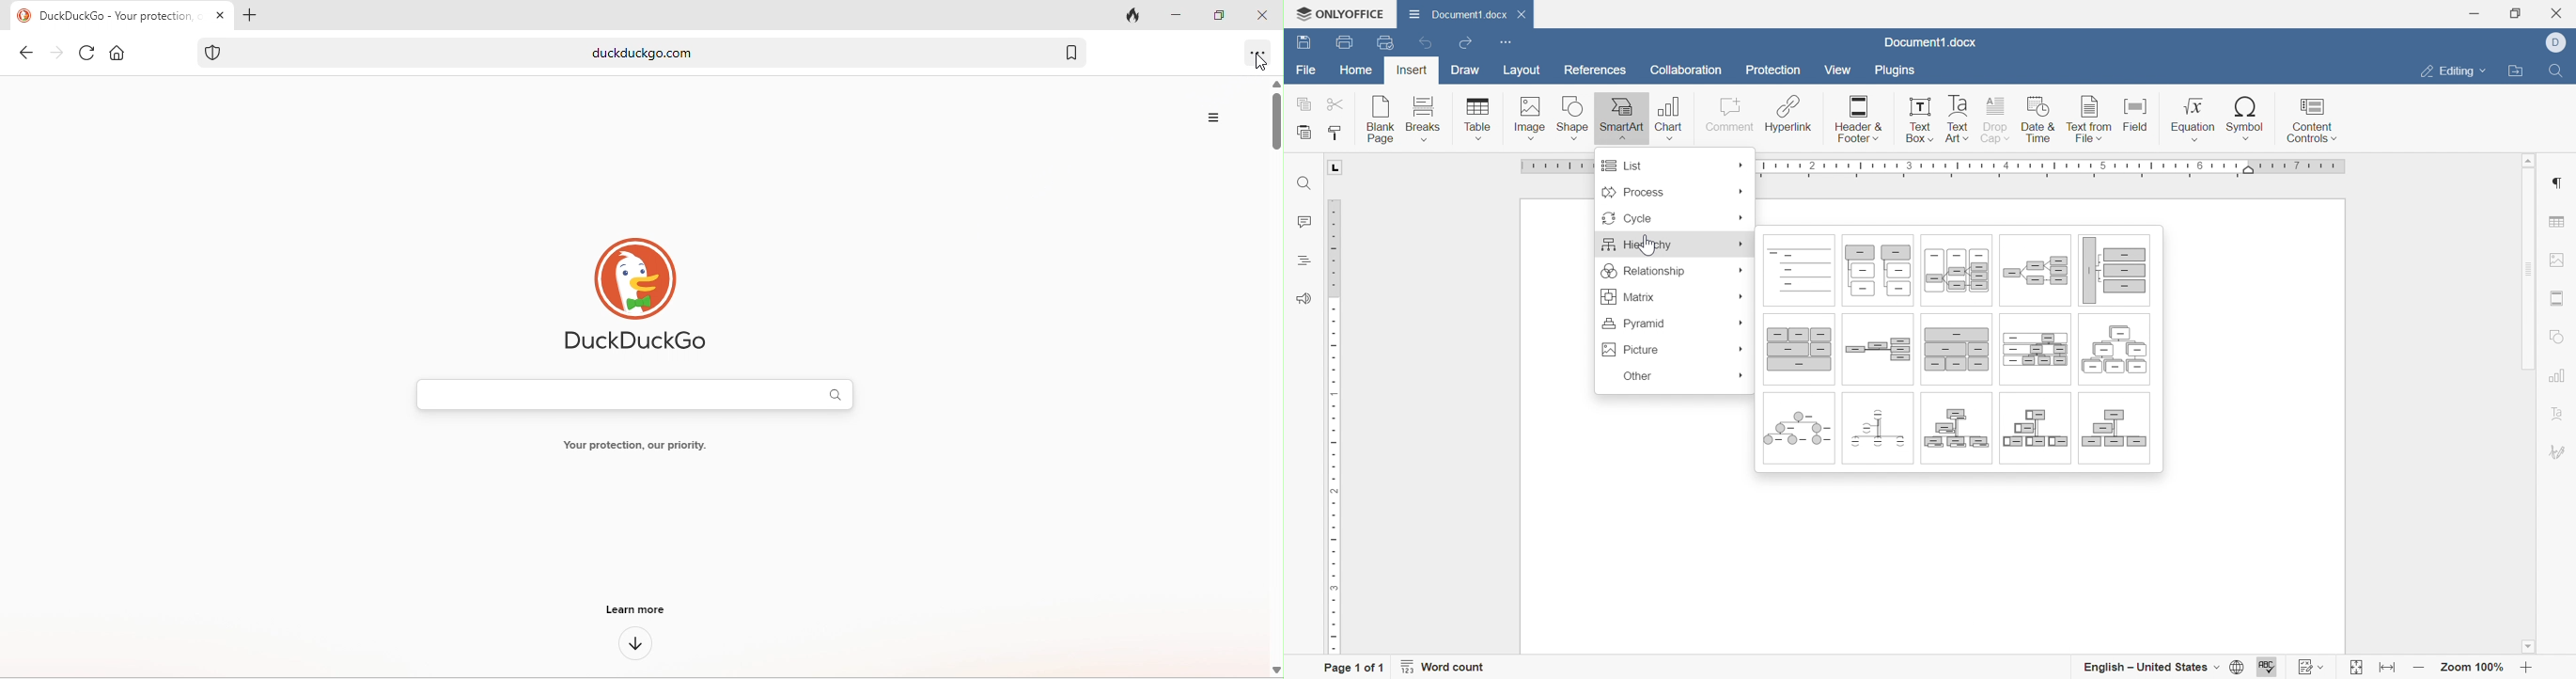 This screenshot has height=700, width=2576. Describe the element at coordinates (1632, 350) in the screenshot. I see `Picture` at that location.